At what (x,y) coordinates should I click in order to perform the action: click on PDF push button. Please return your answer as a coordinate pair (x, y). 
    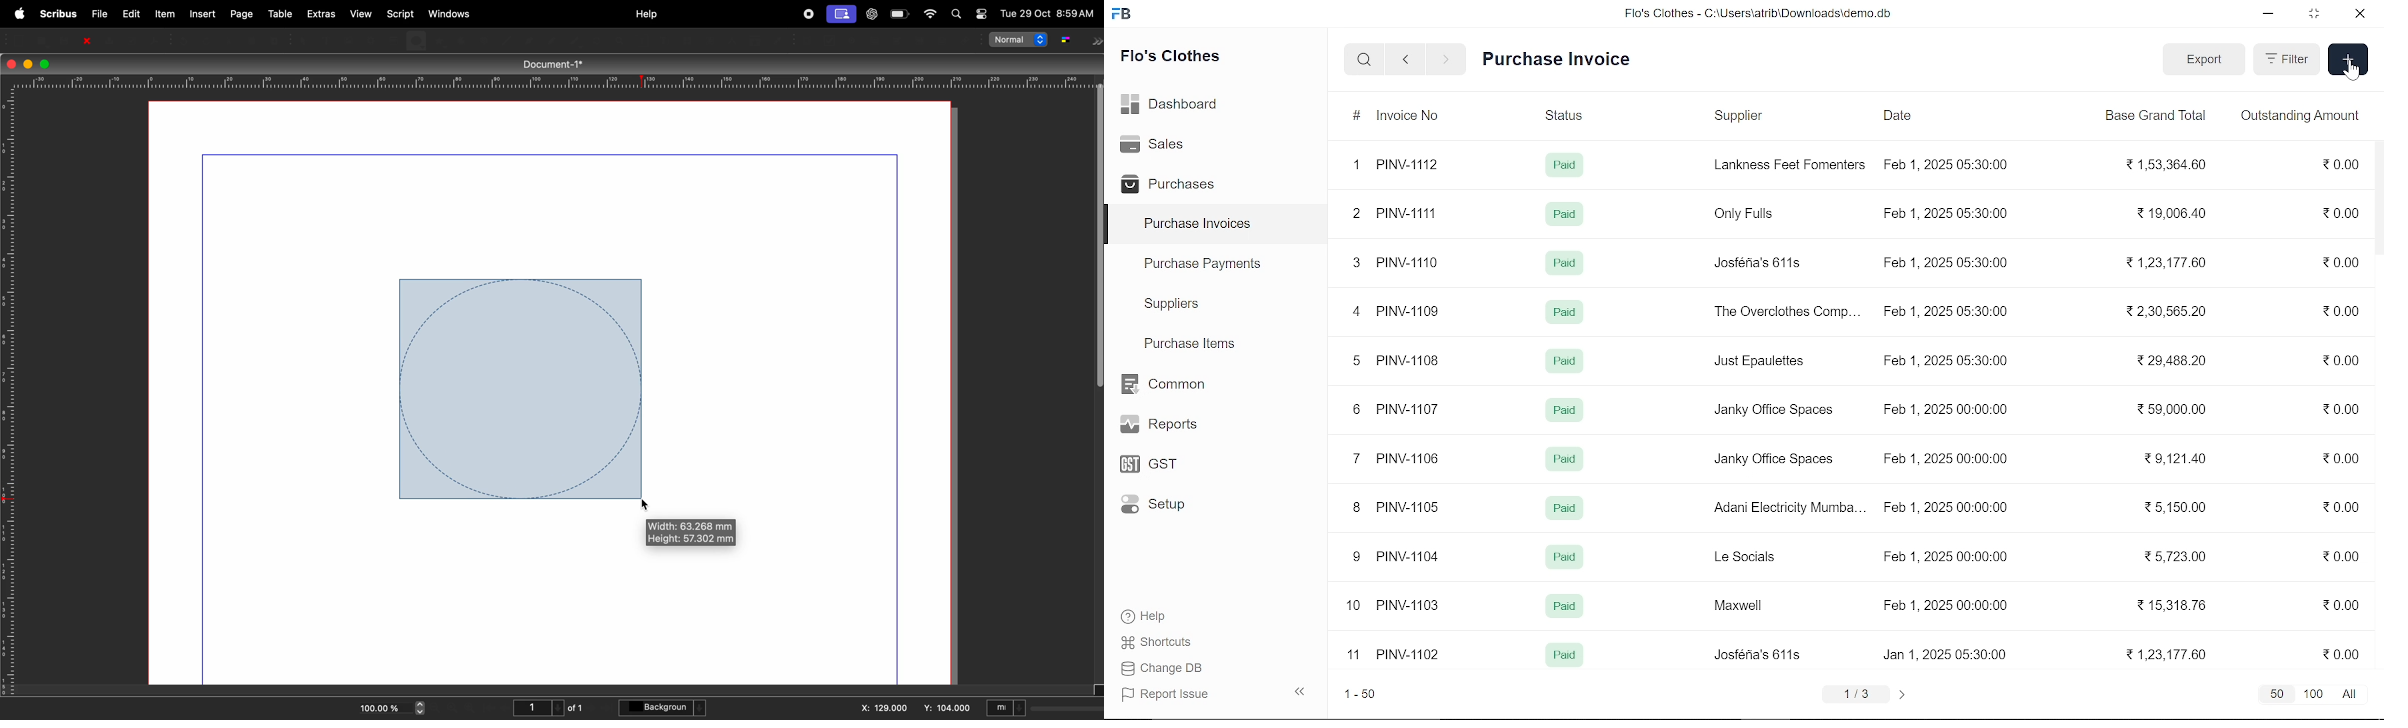
    Looking at the image, I should click on (810, 41).